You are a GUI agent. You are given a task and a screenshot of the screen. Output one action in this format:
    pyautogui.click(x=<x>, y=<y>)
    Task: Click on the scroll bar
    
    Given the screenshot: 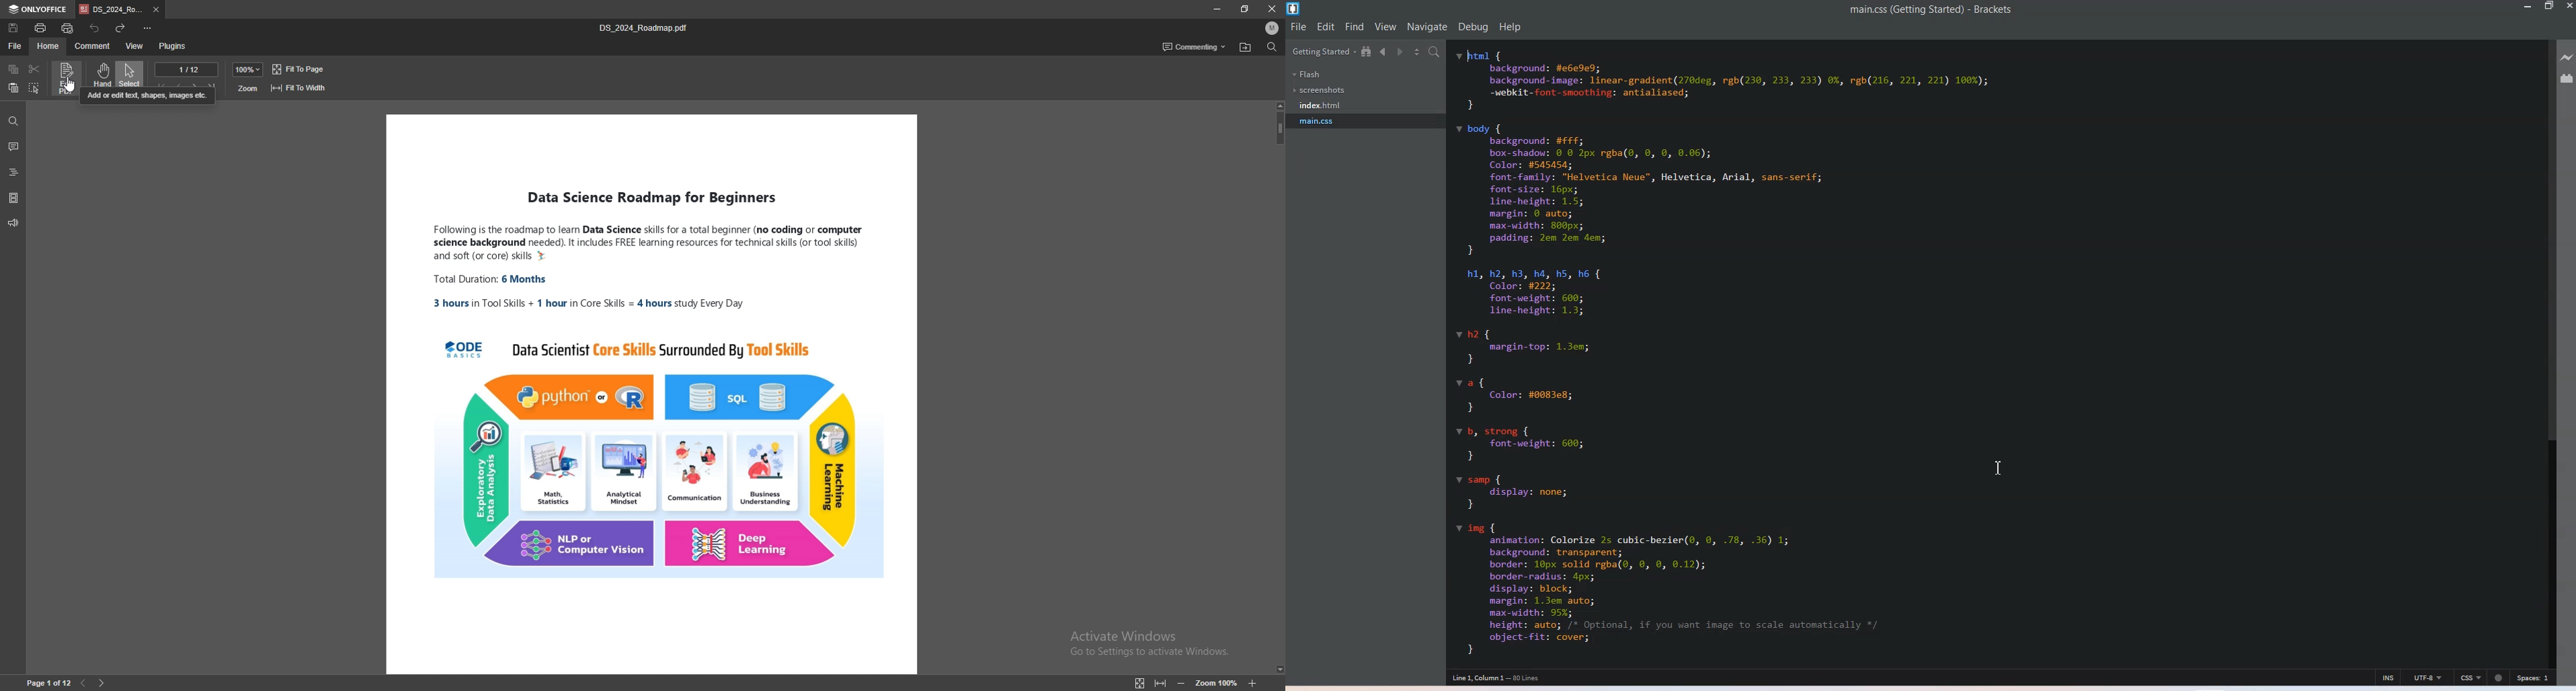 What is the action you would take?
    pyautogui.click(x=1279, y=388)
    